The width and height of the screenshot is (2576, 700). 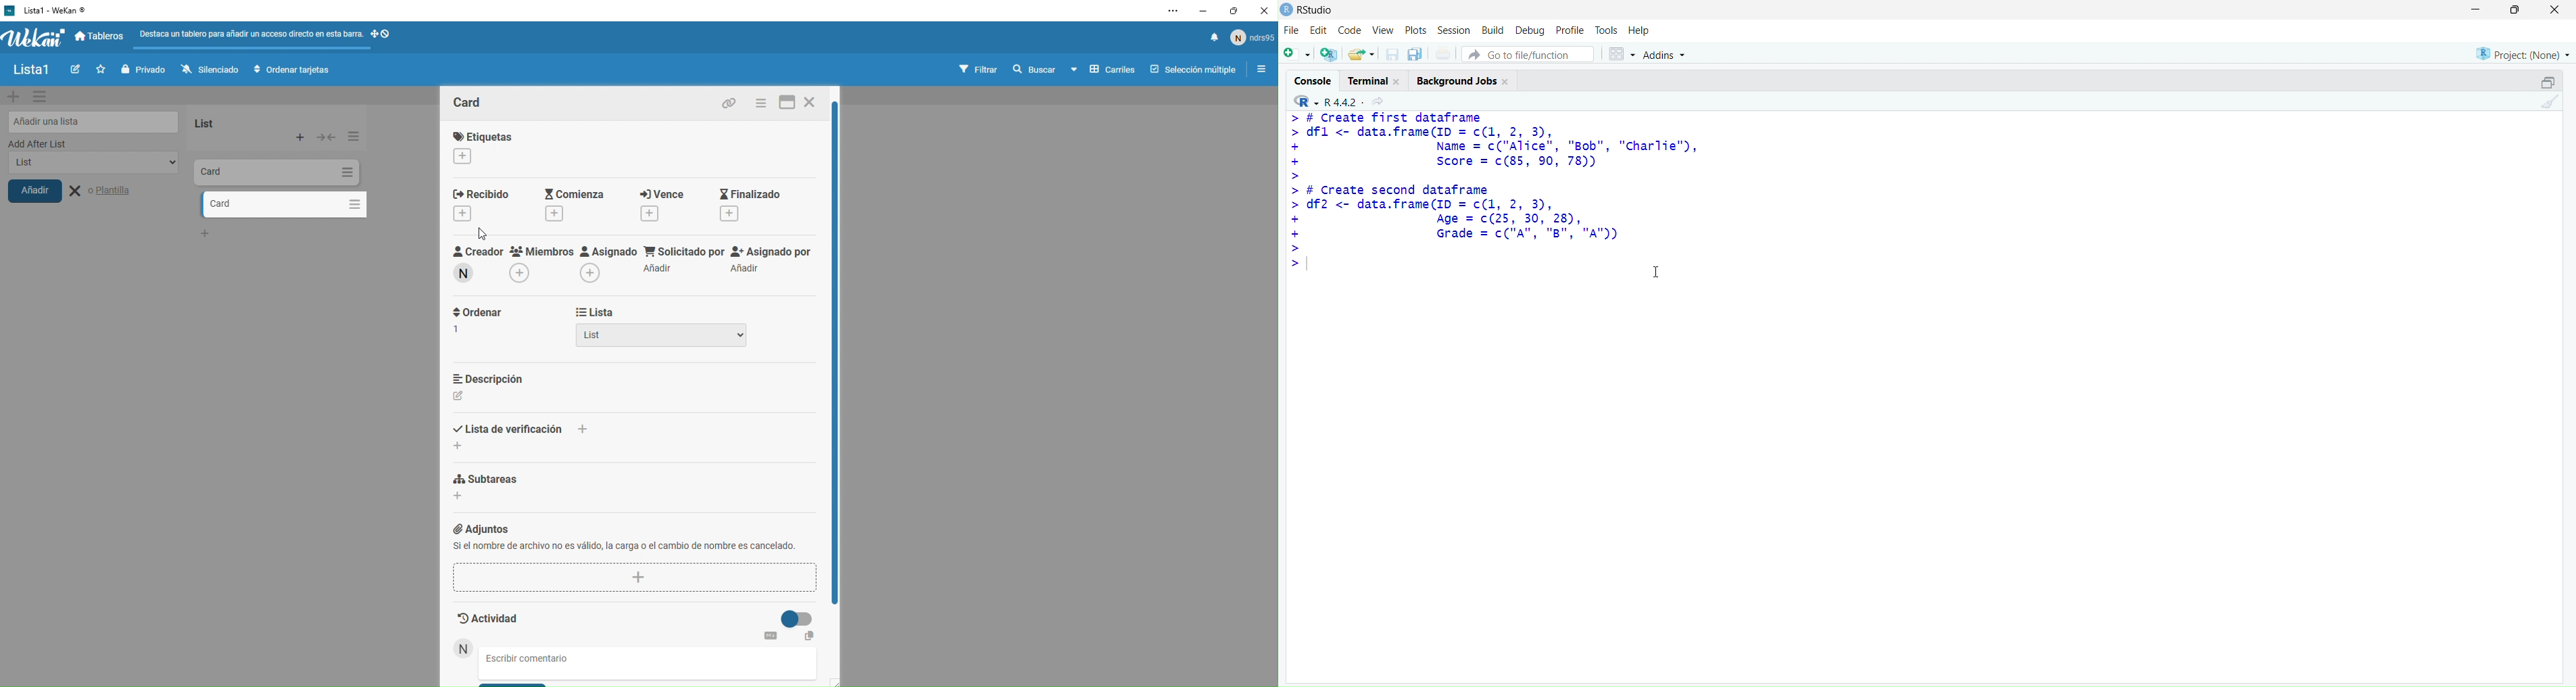 What do you see at coordinates (1313, 80) in the screenshot?
I see `Console` at bounding box center [1313, 80].